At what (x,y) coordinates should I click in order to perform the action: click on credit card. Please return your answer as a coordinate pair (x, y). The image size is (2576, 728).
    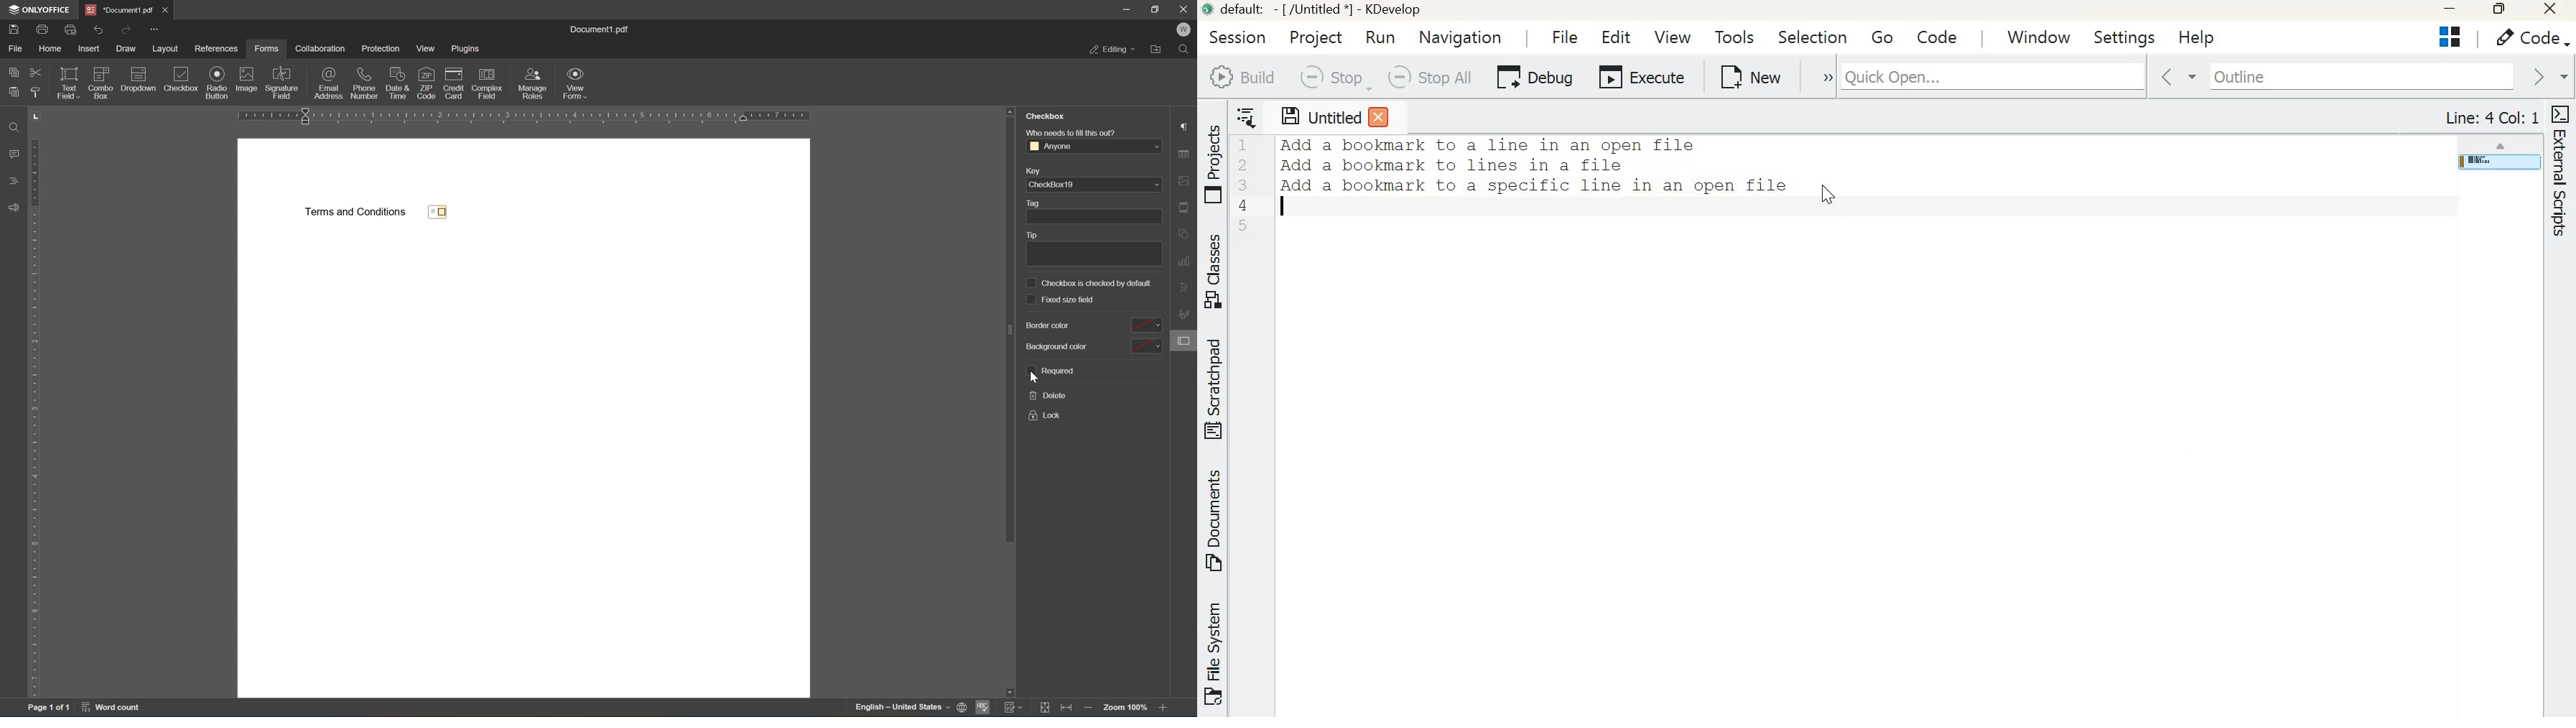
    Looking at the image, I should click on (451, 81).